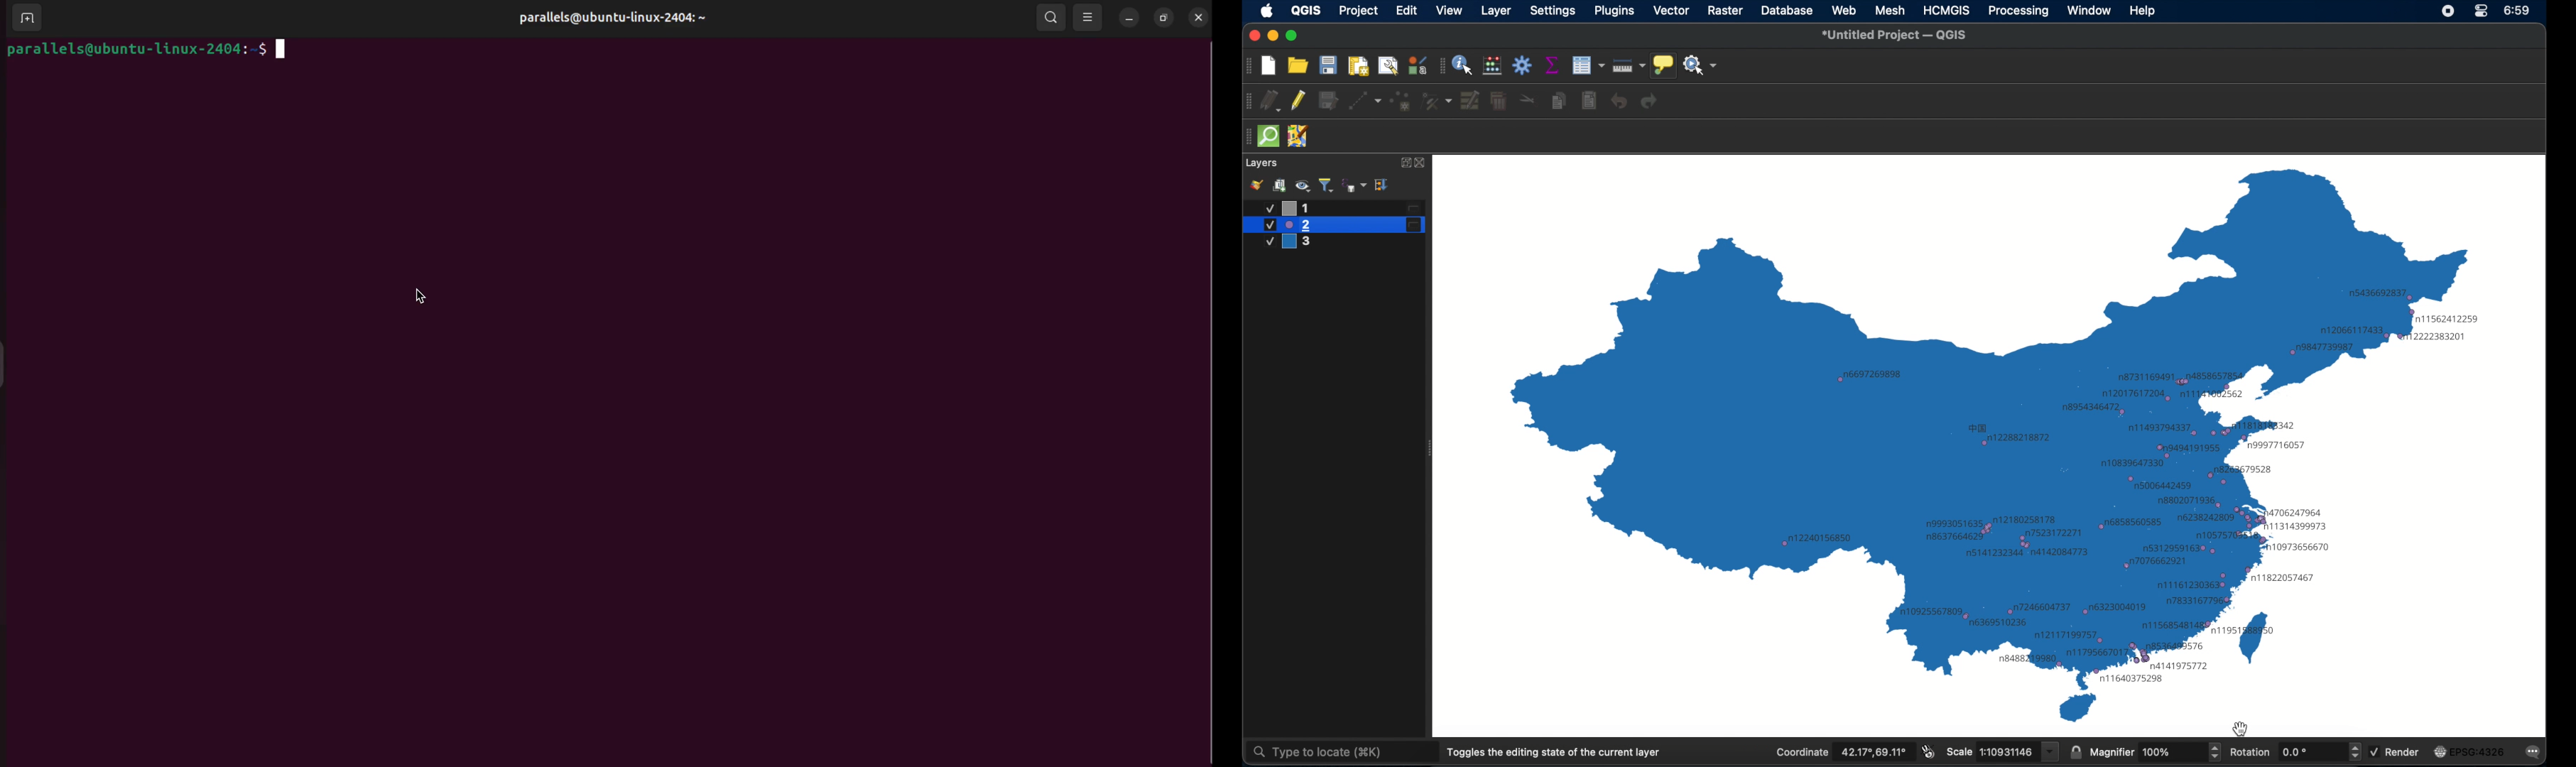 The width and height of the screenshot is (2576, 784). I want to click on help, so click(2143, 11).